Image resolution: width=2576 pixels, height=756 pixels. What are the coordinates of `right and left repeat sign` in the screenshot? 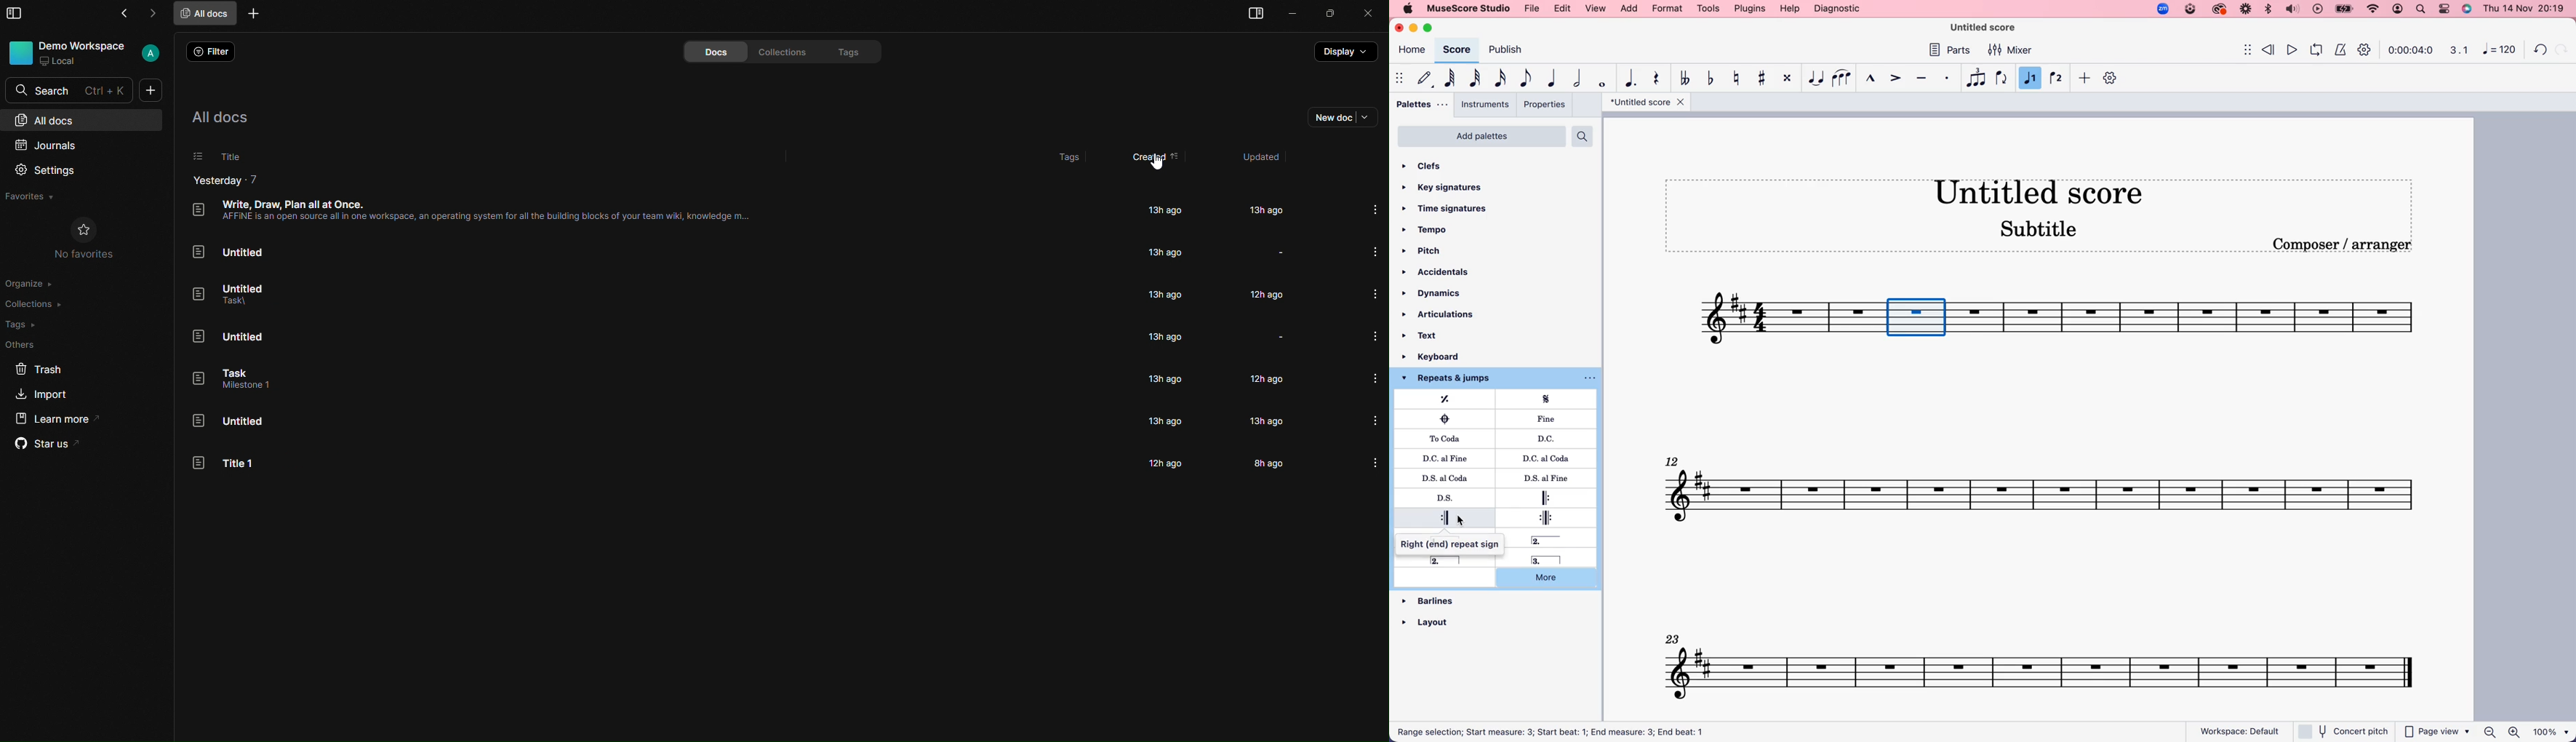 It's located at (1542, 517).